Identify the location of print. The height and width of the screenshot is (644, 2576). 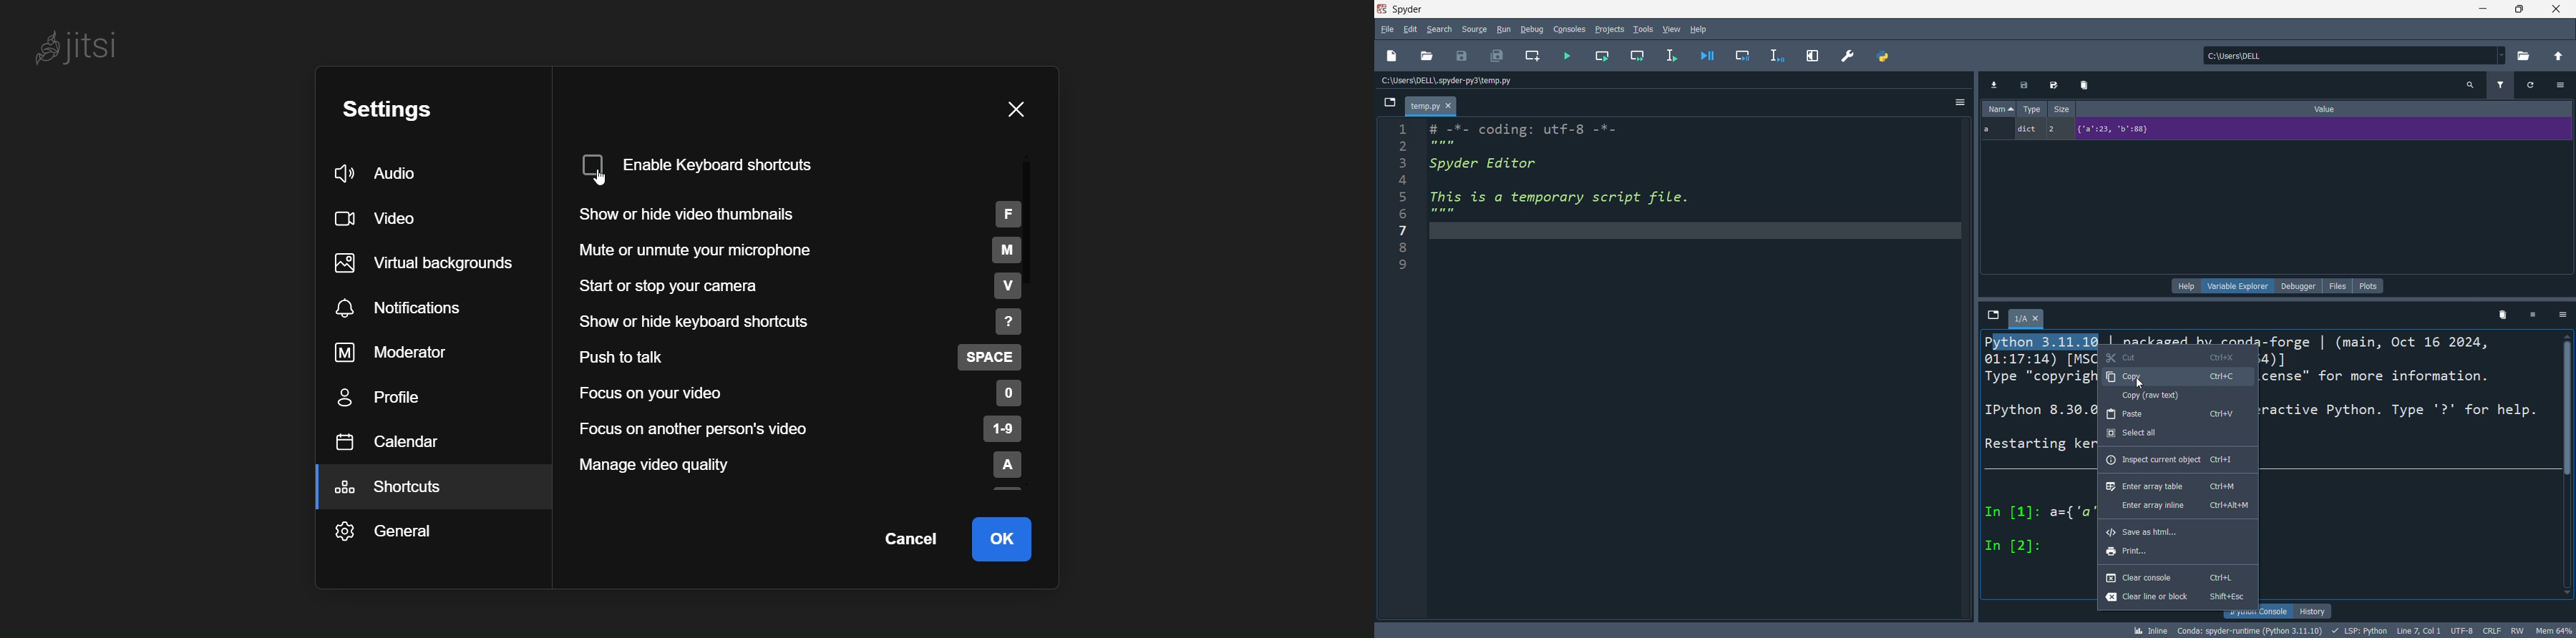
(2176, 554).